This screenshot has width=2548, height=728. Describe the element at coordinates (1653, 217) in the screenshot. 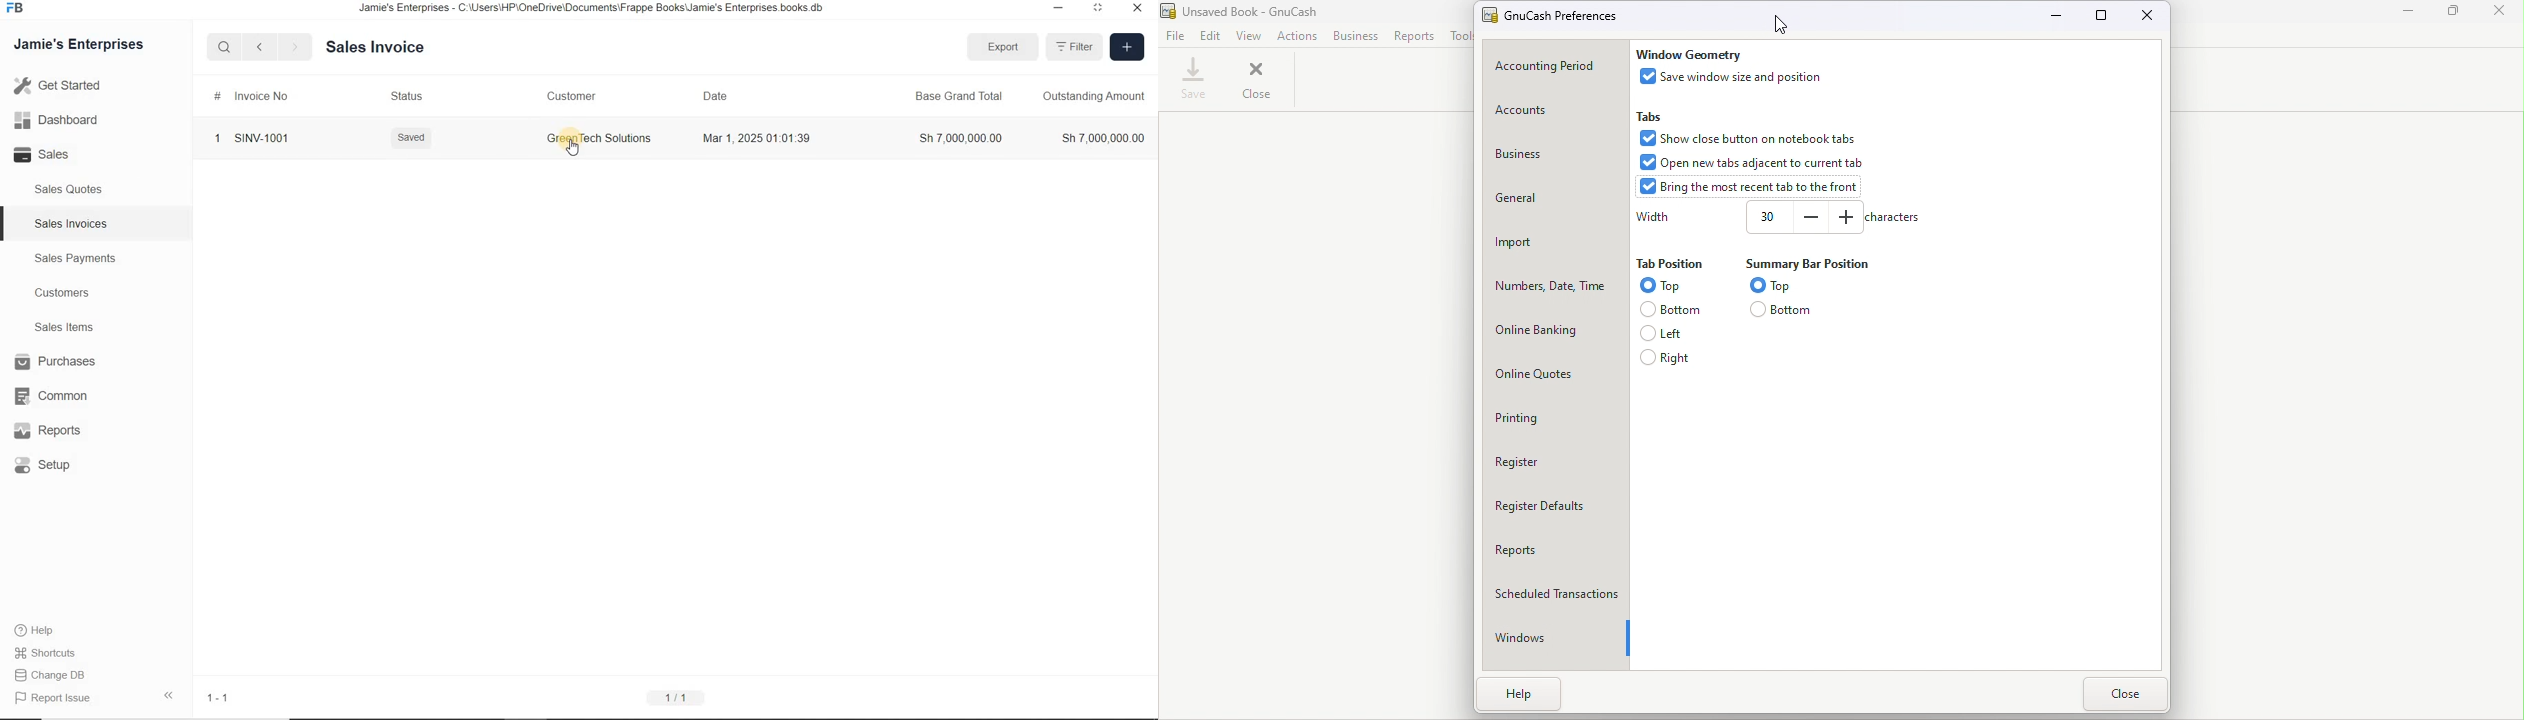

I see `Width` at that location.